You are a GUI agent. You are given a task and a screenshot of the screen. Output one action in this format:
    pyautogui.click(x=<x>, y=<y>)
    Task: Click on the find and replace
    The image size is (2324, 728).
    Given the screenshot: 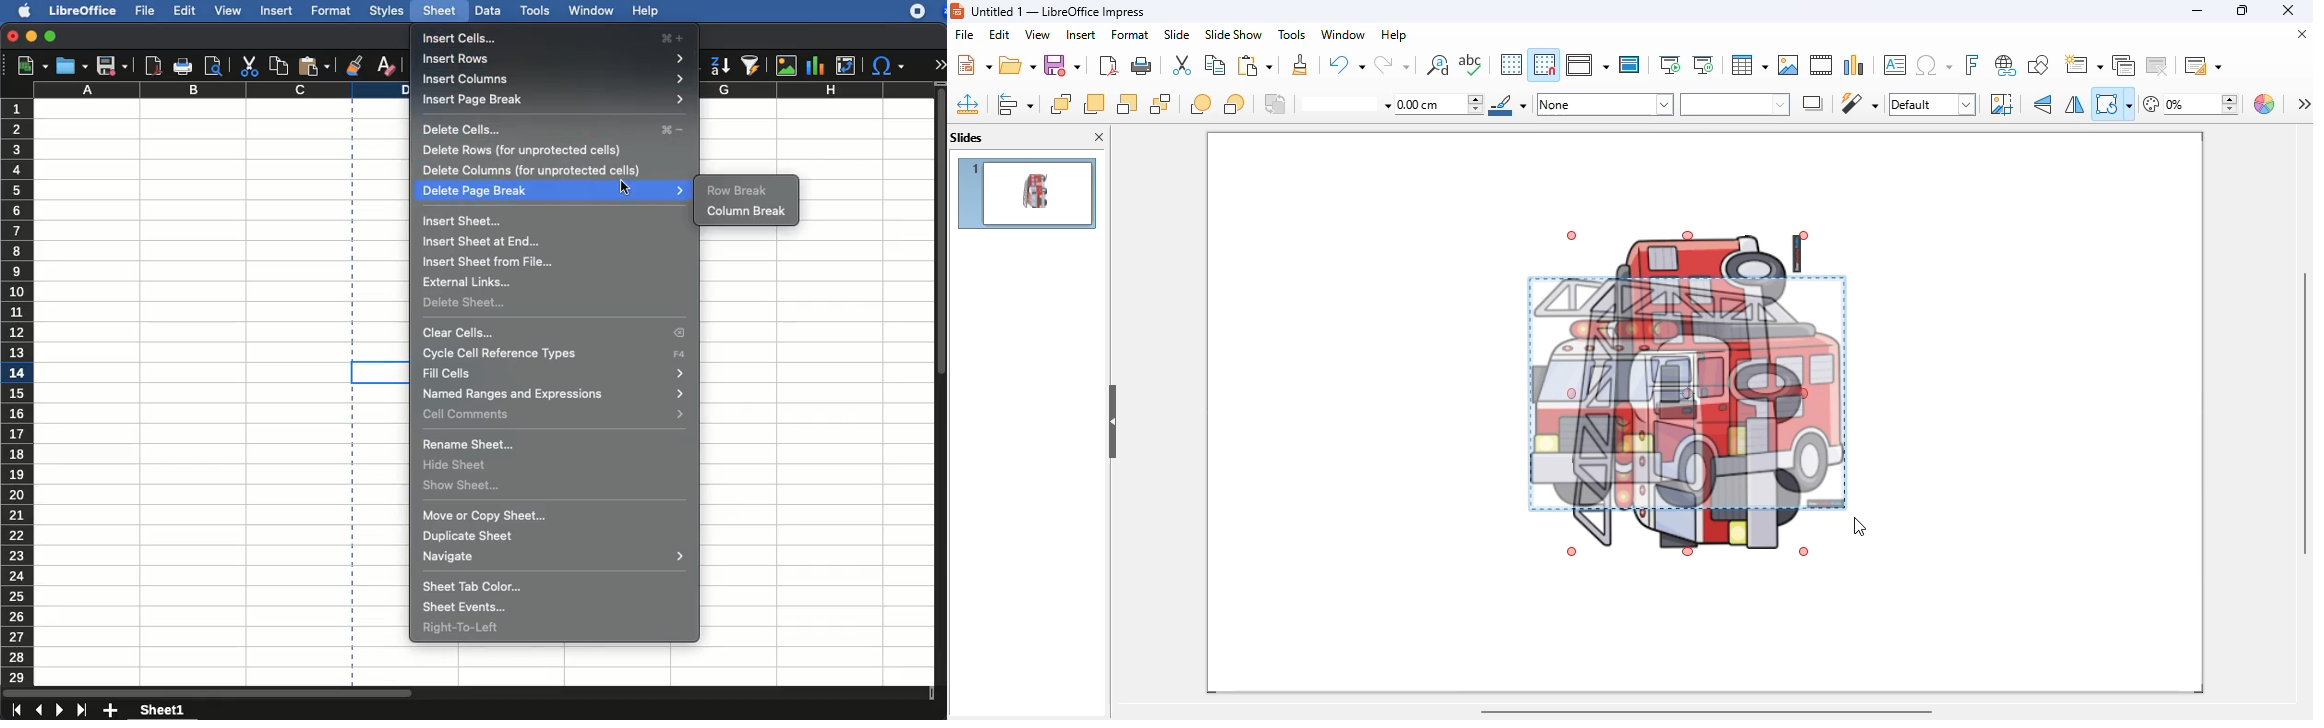 What is the action you would take?
    pyautogui.click(x=1437, y=64)
    